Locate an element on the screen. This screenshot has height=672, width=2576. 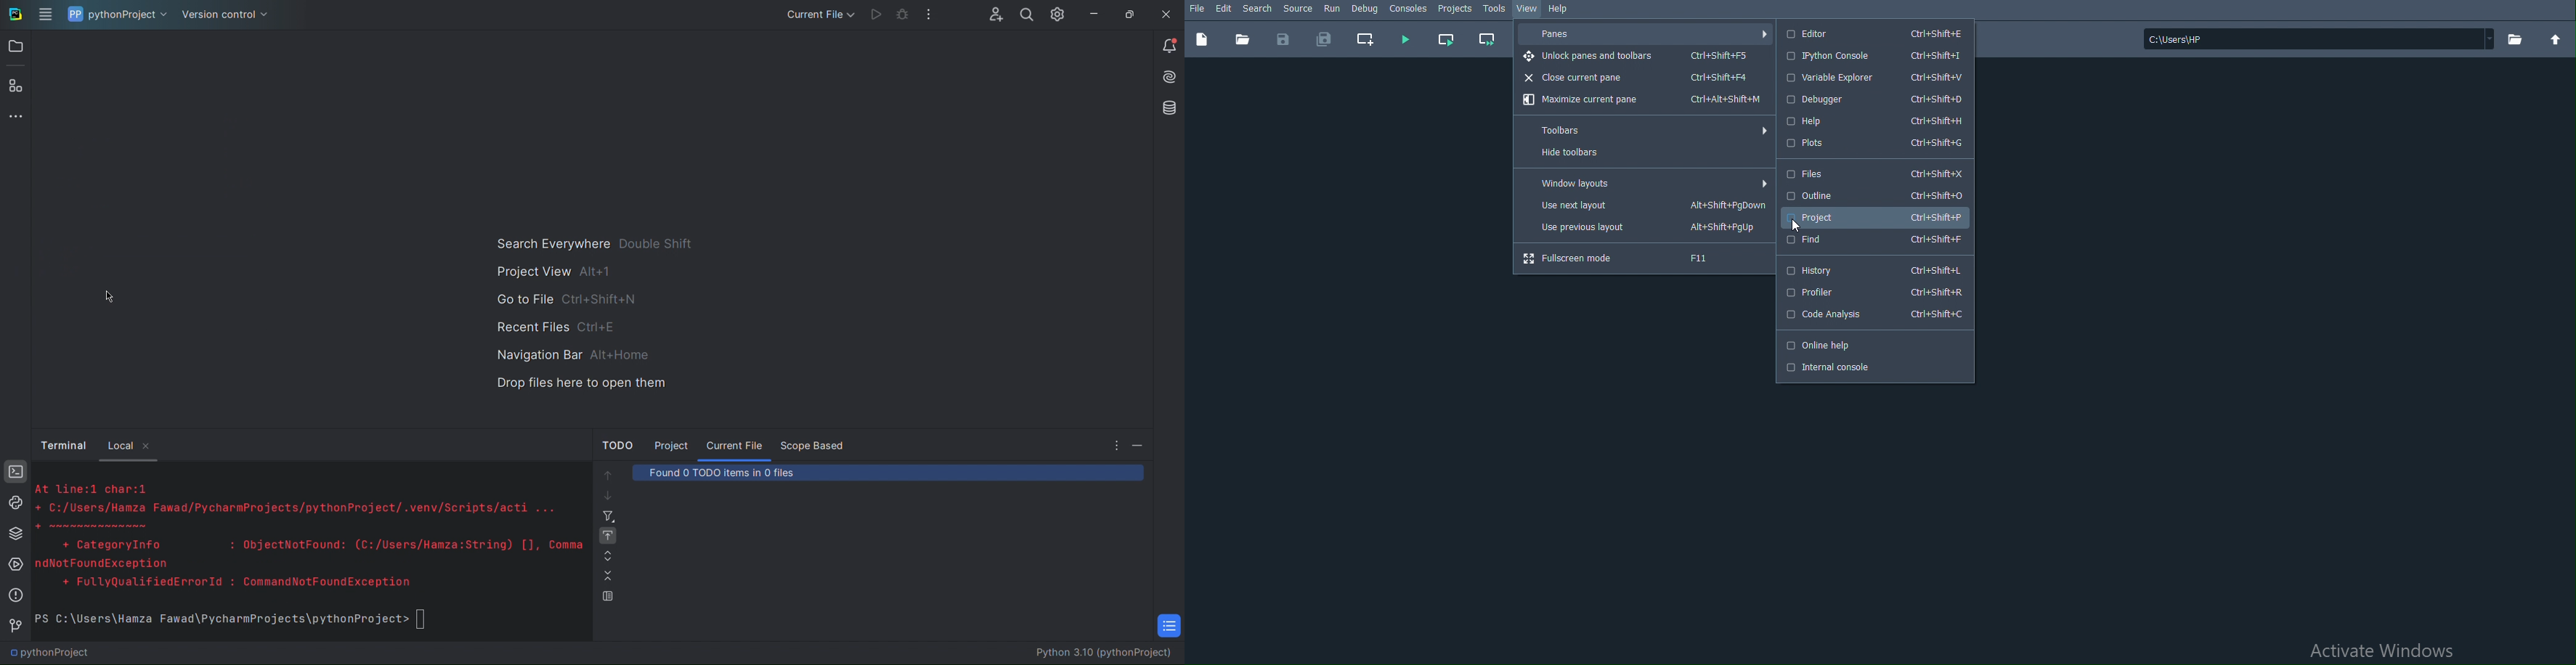
Save all files is located at coordinates (1324, 39).